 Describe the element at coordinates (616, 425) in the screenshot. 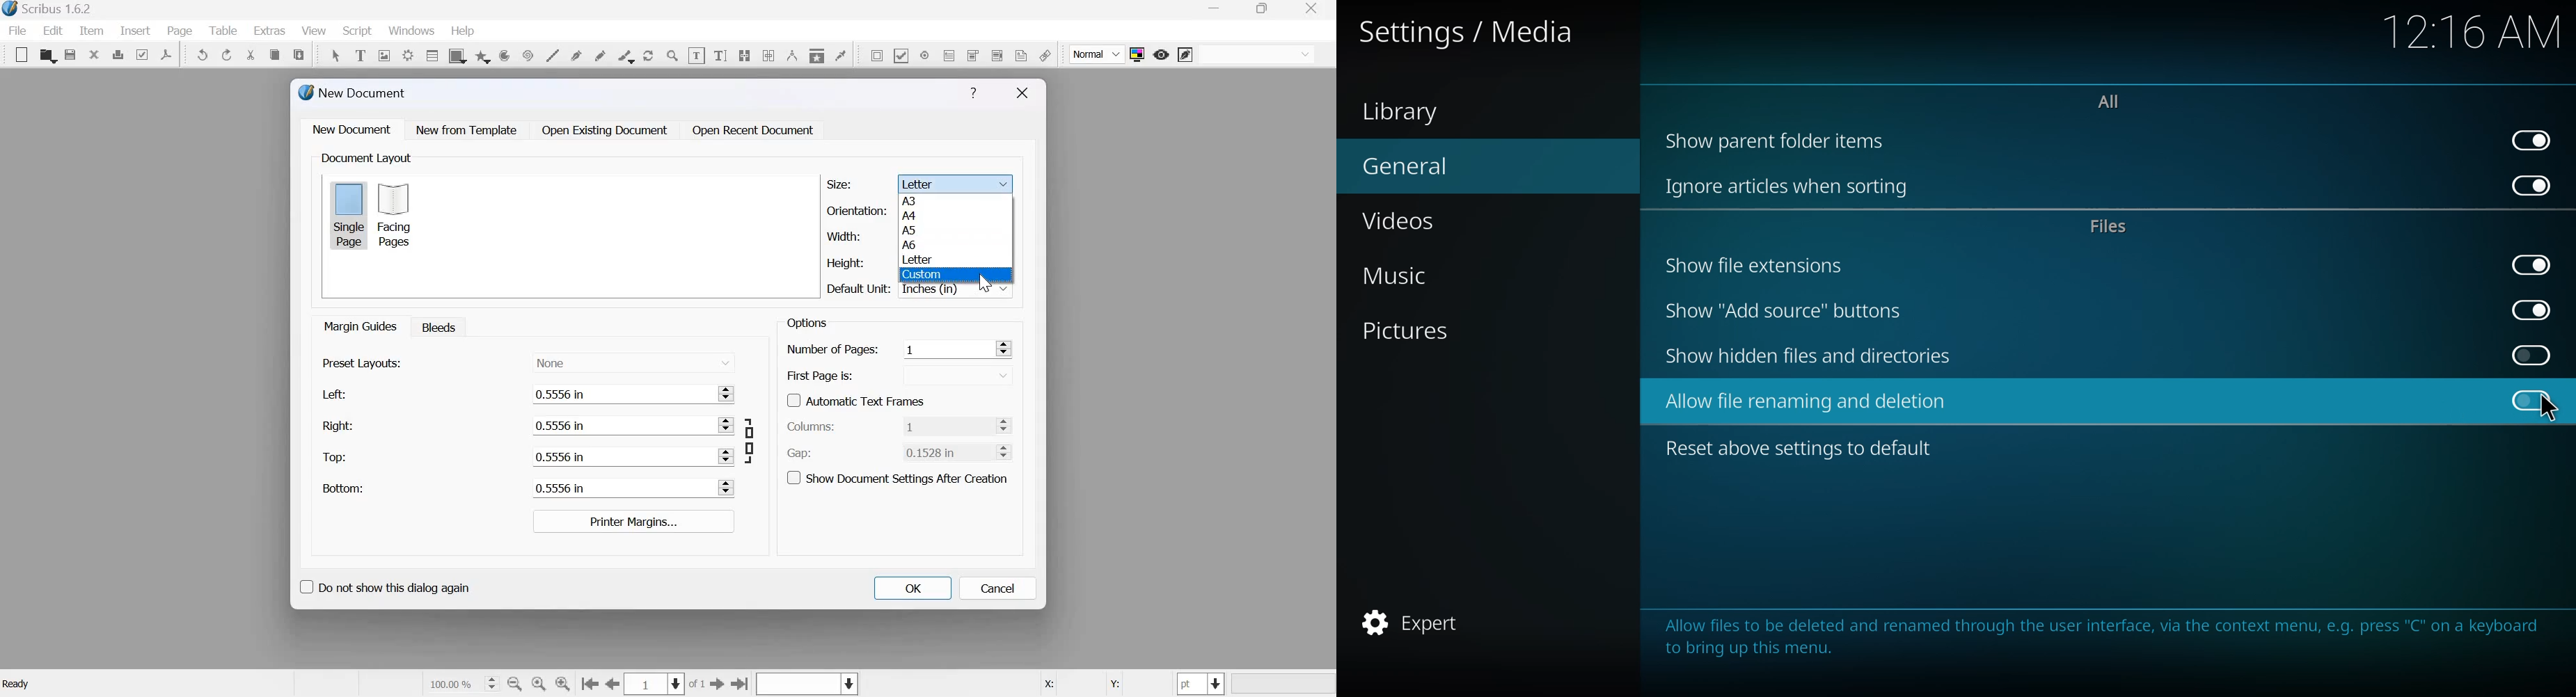

I see `0.5556 in` at that location.